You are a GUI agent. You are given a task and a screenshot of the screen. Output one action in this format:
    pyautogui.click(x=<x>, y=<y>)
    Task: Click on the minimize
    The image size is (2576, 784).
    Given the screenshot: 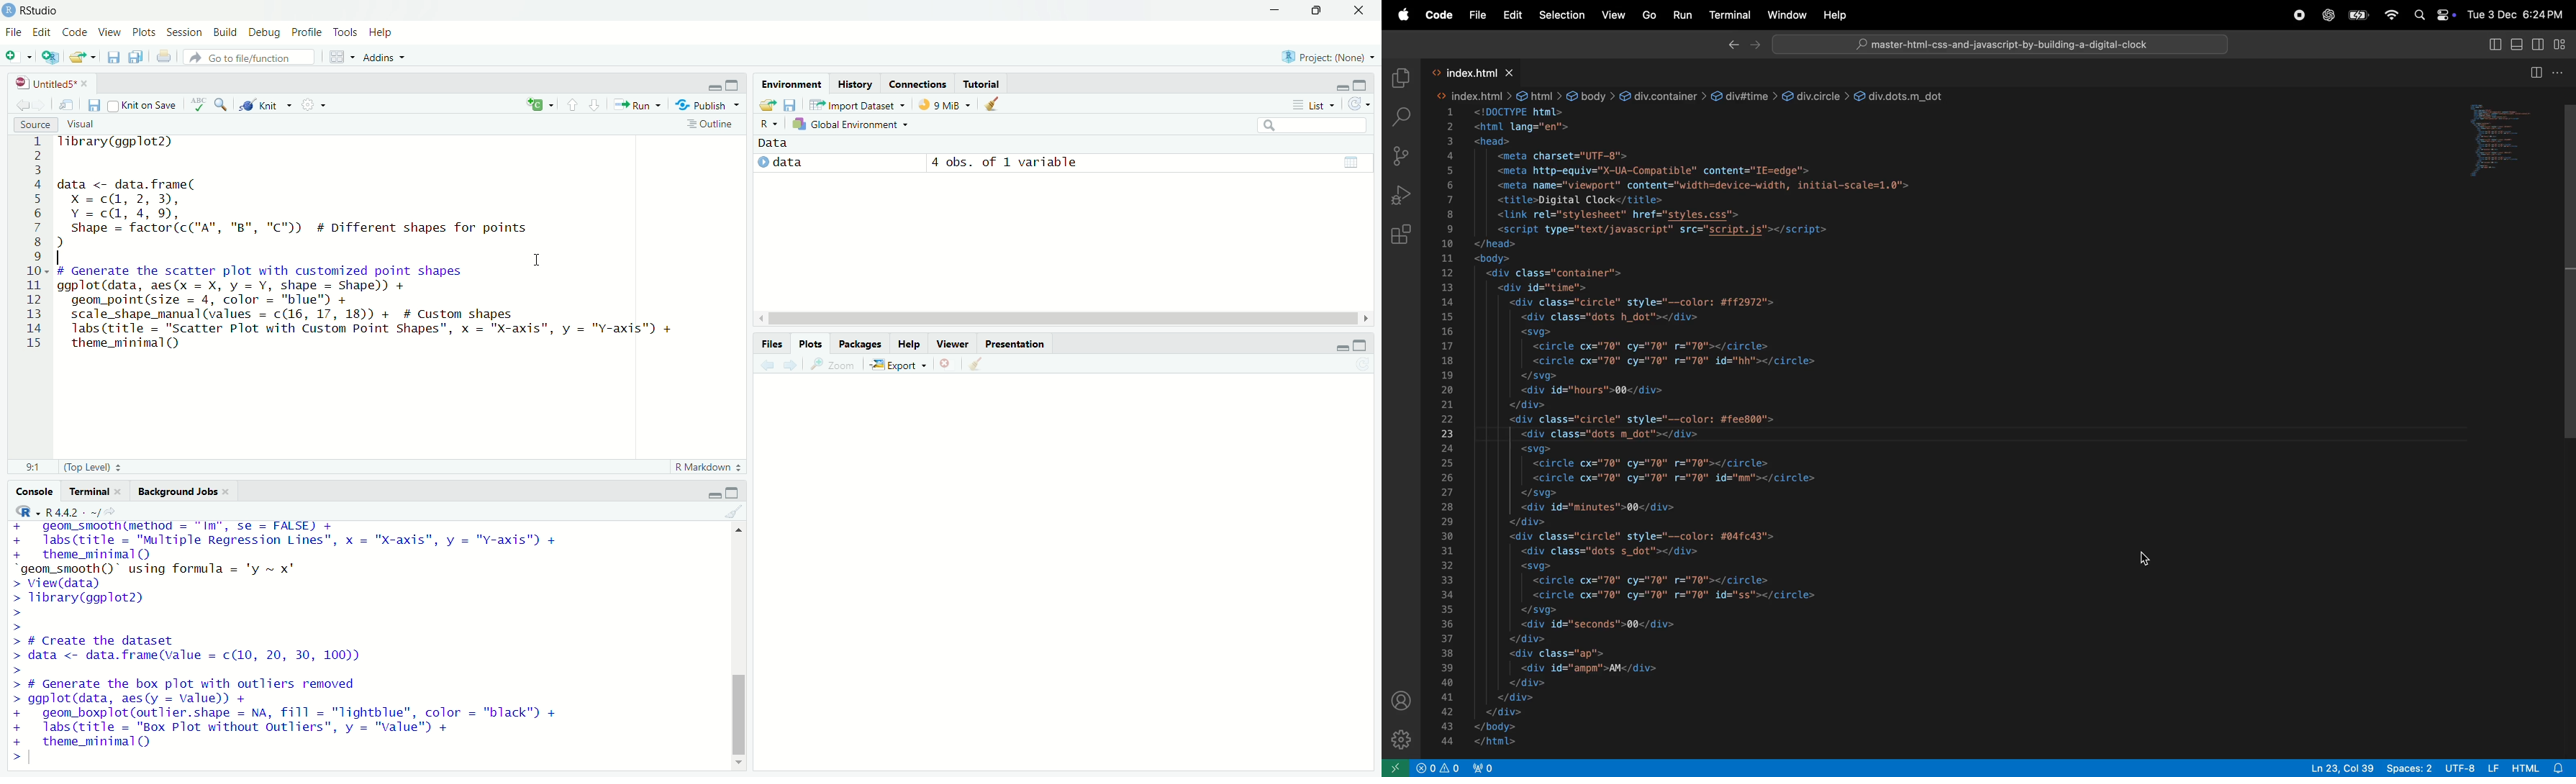 What is the action you would take?
    pyautogui.click(x=713, y=494)
    